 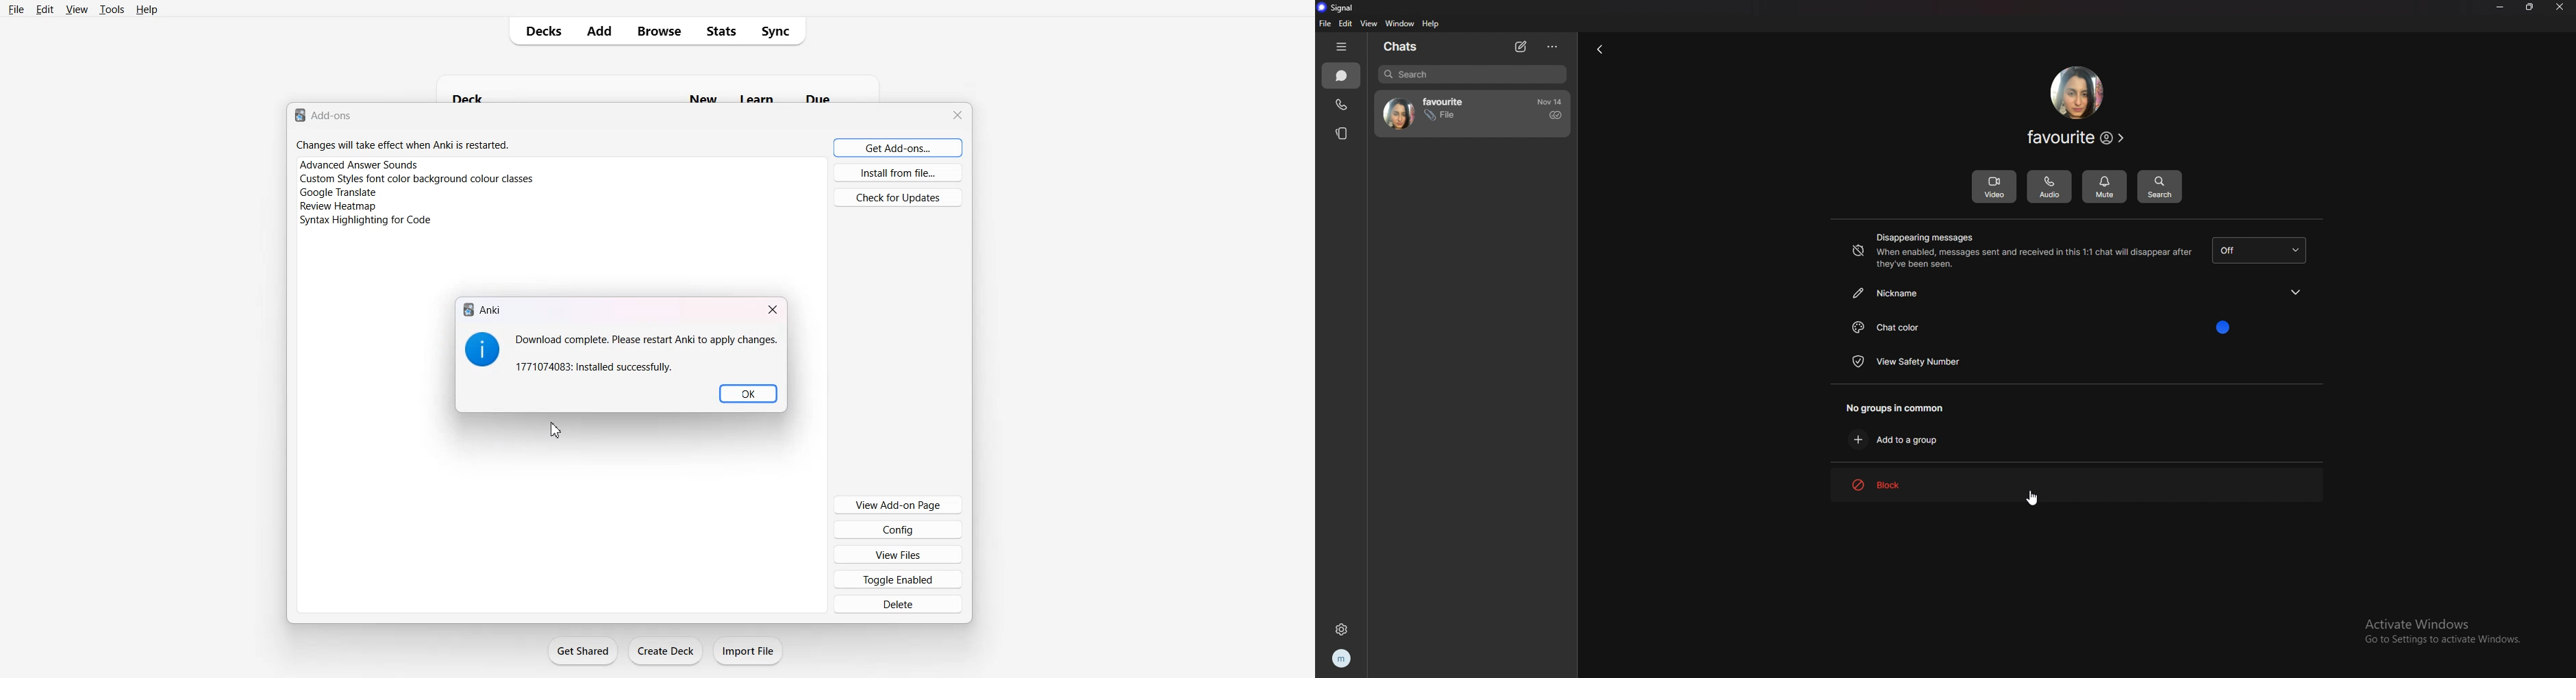 I want to click on review heatmap, so click(x=339, y=207).